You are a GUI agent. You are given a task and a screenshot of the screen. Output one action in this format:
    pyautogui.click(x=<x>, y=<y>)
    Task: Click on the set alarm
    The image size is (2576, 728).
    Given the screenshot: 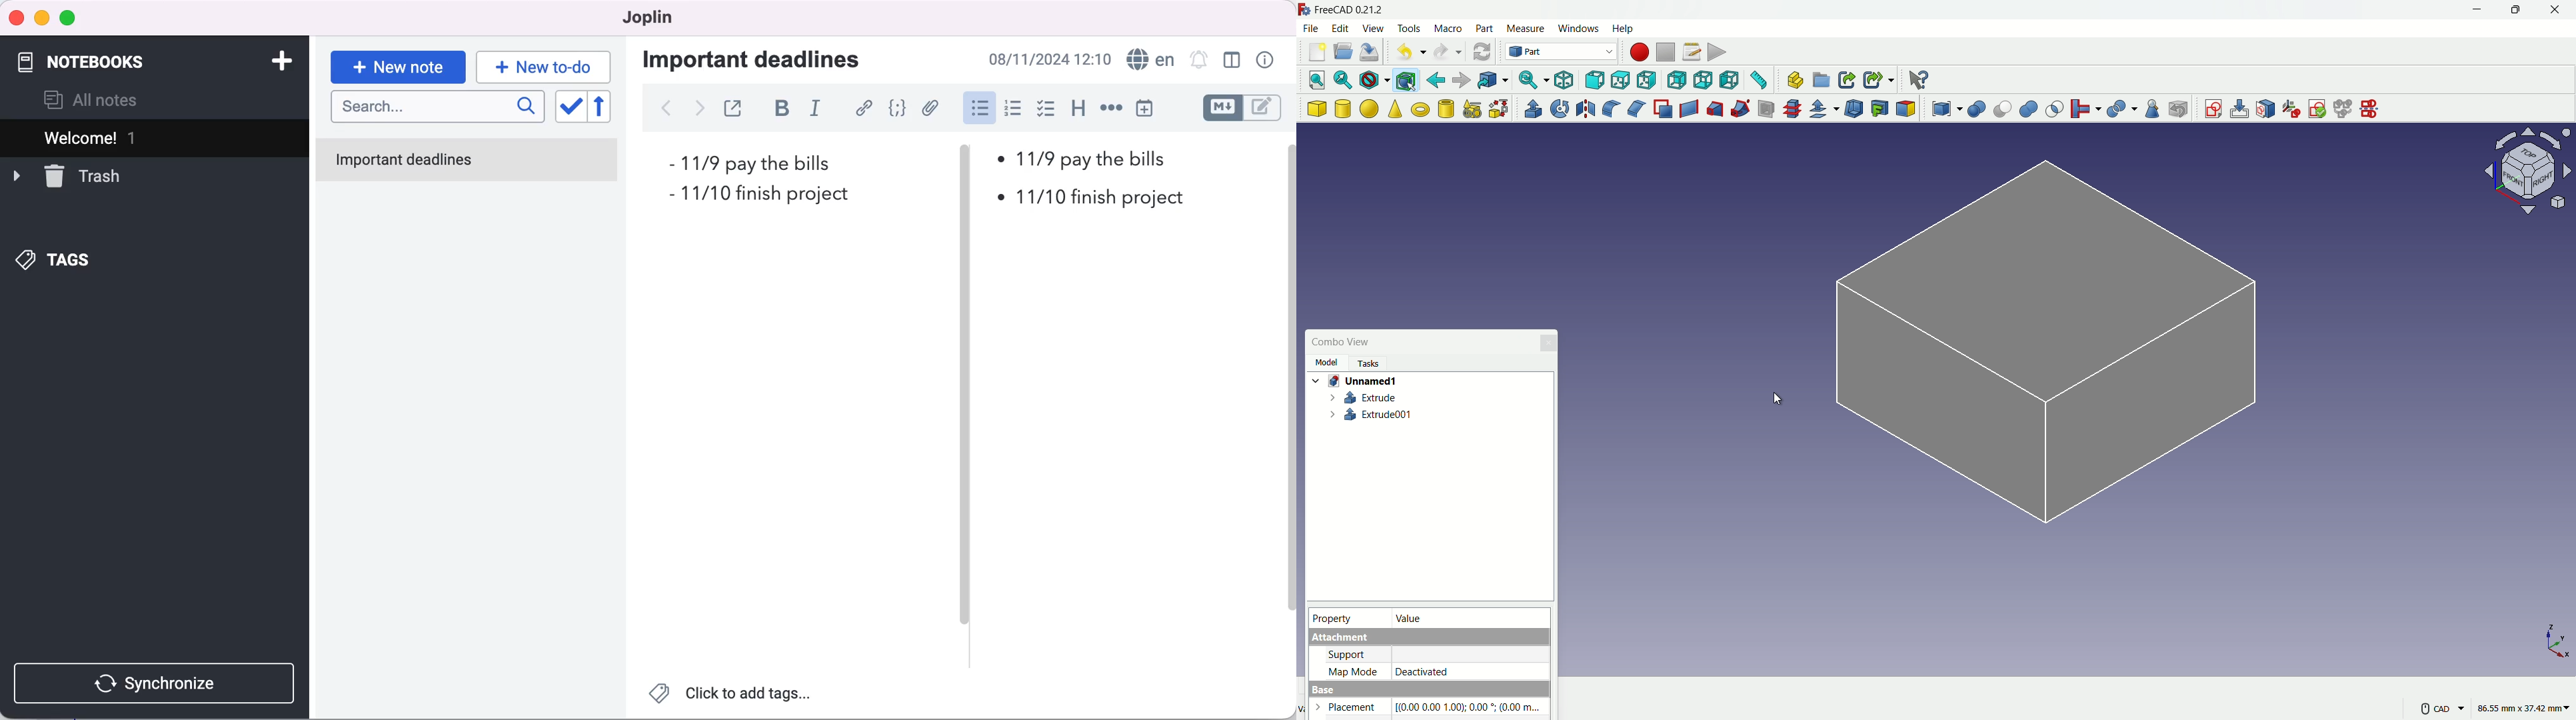 What is the action you would take?
    pyautogui.click(x=1196, y=61)
    